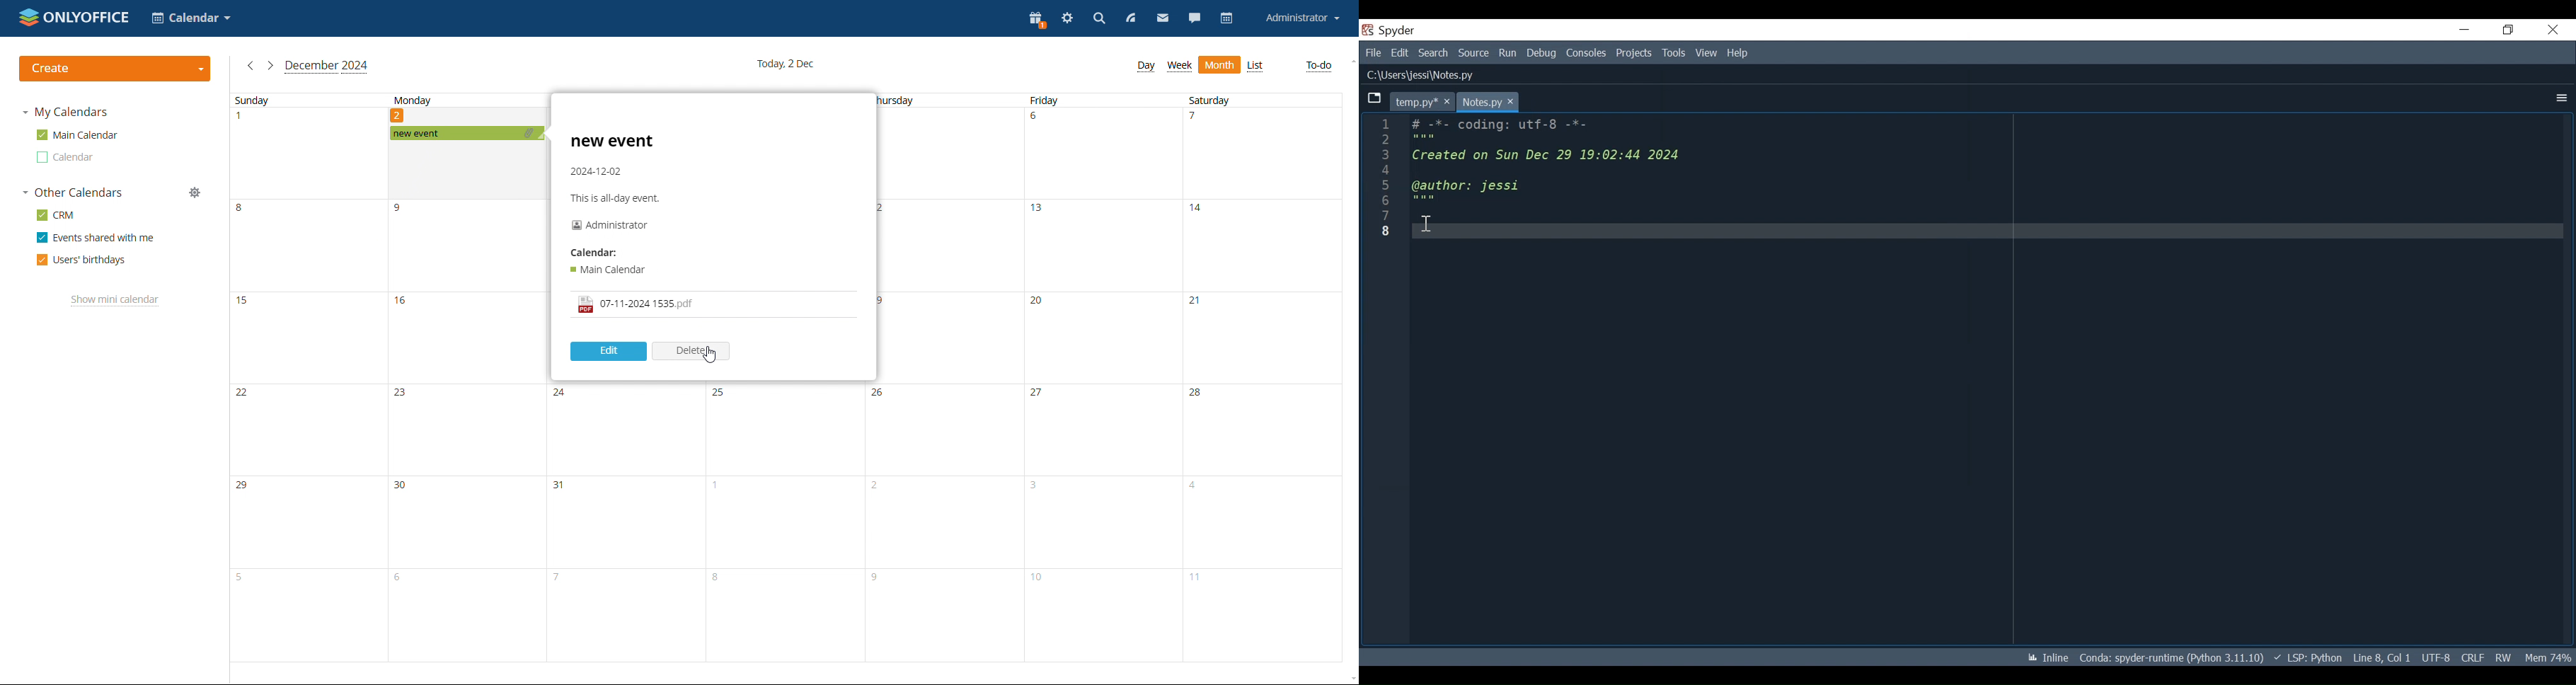 Image resolution: width=2576 pixels, height=700 pixels. I want to click on Tools, so click(1674, 53).